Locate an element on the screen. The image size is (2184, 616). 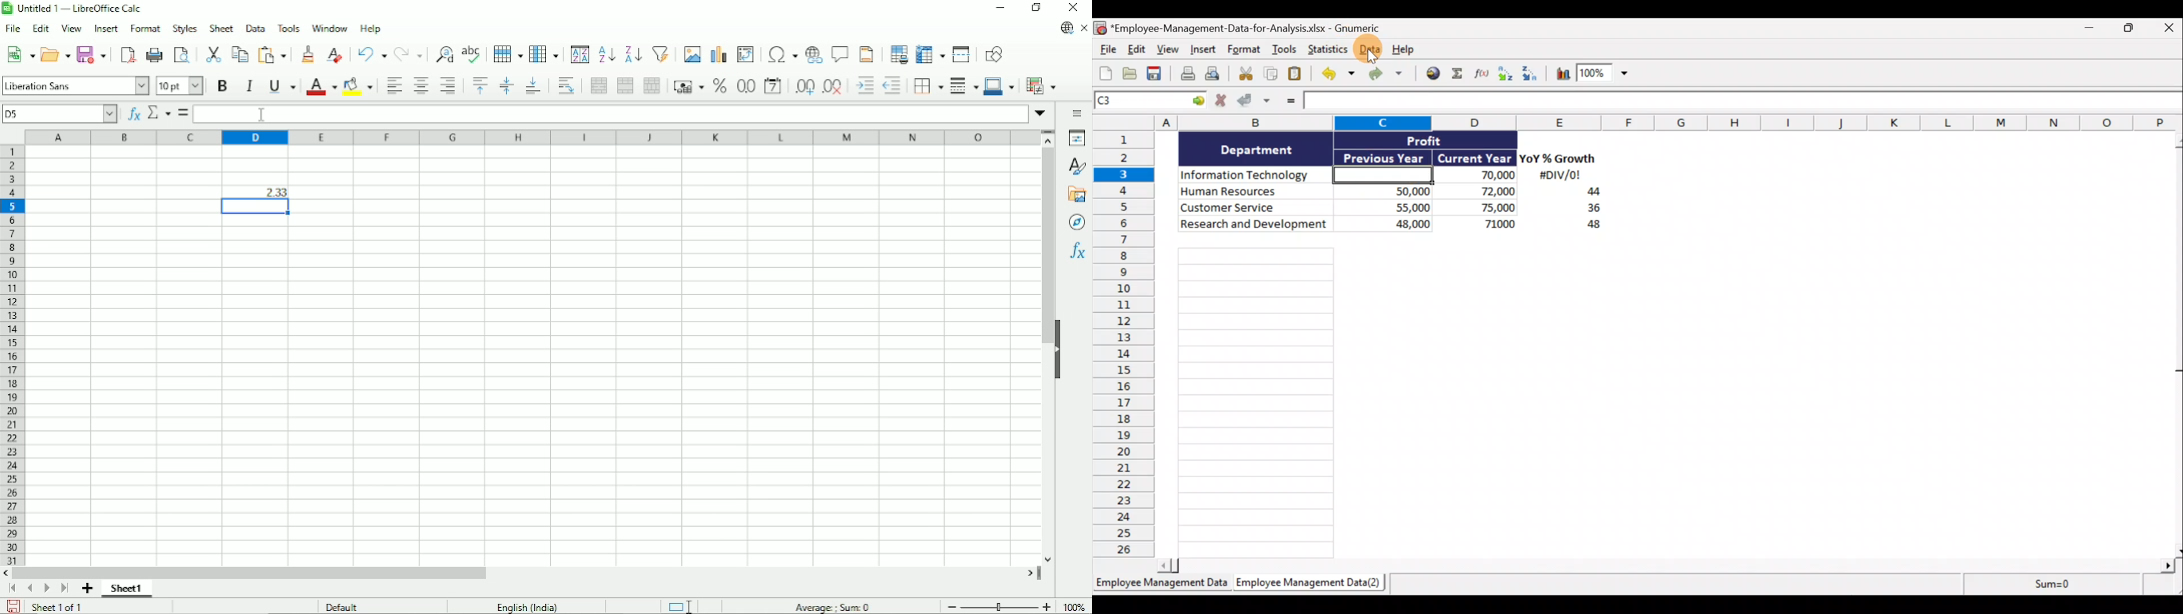
Horizontal scrollbar is located at coordinates (249, 573).